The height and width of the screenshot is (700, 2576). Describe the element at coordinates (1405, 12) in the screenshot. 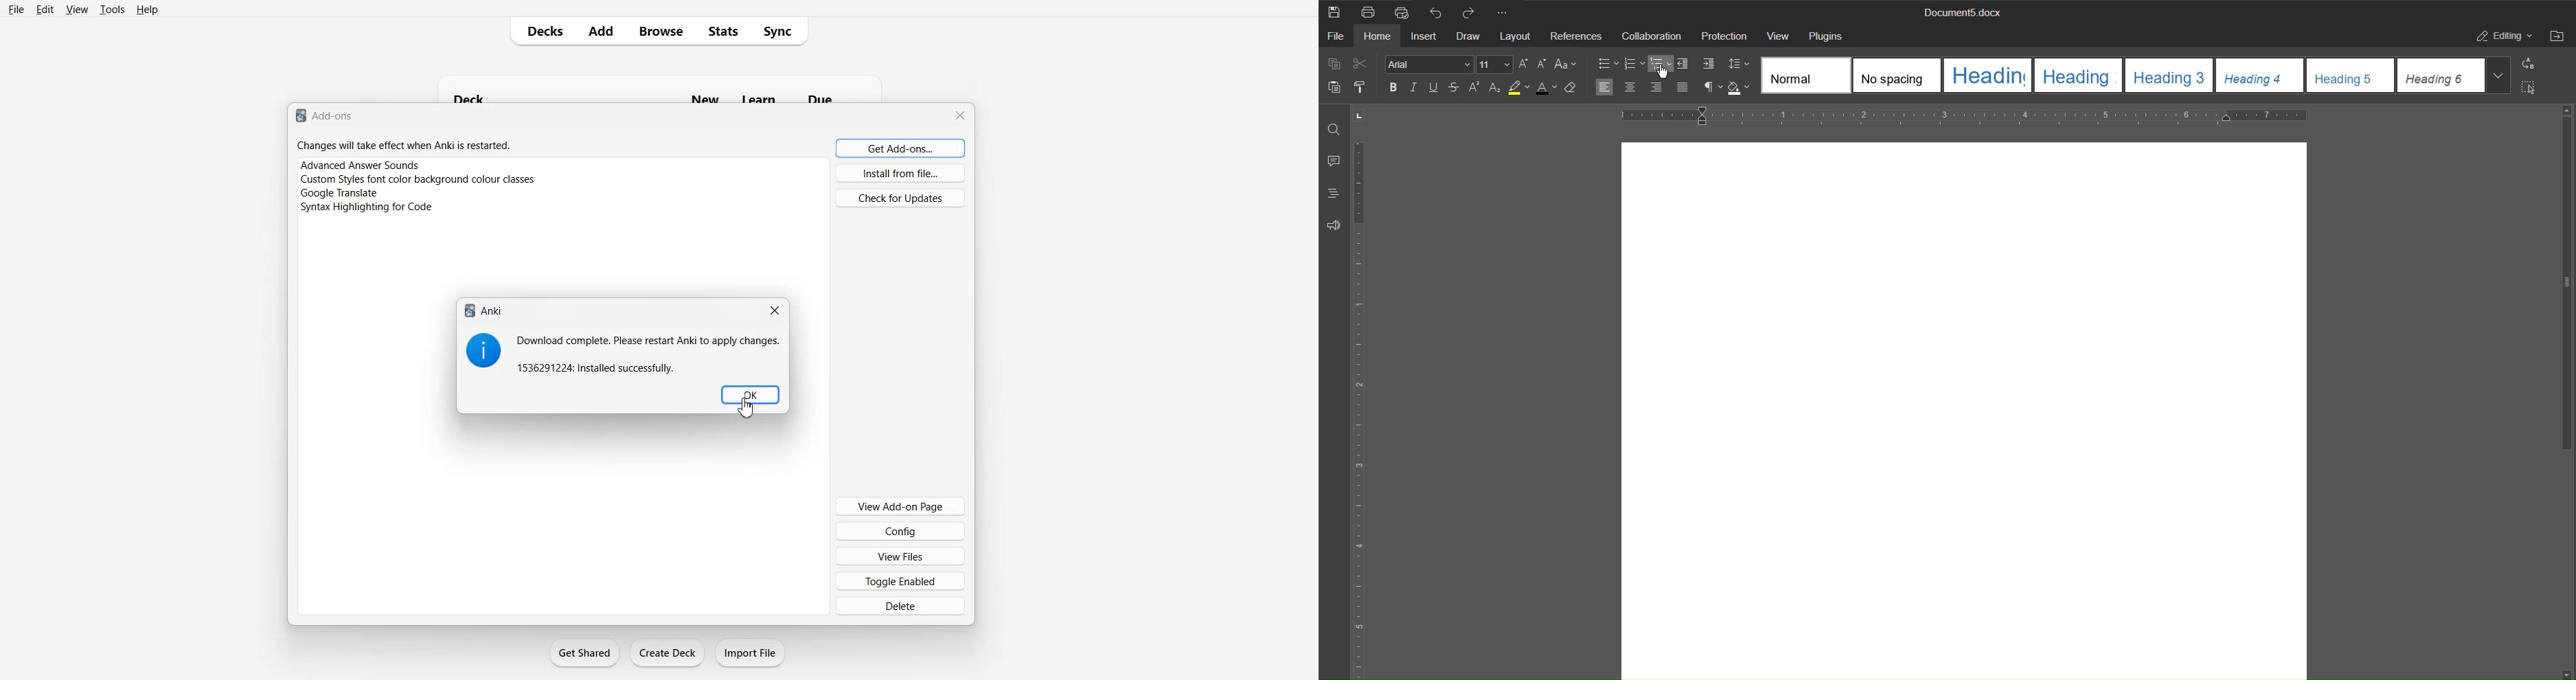

I see `Quick Print` at that location.